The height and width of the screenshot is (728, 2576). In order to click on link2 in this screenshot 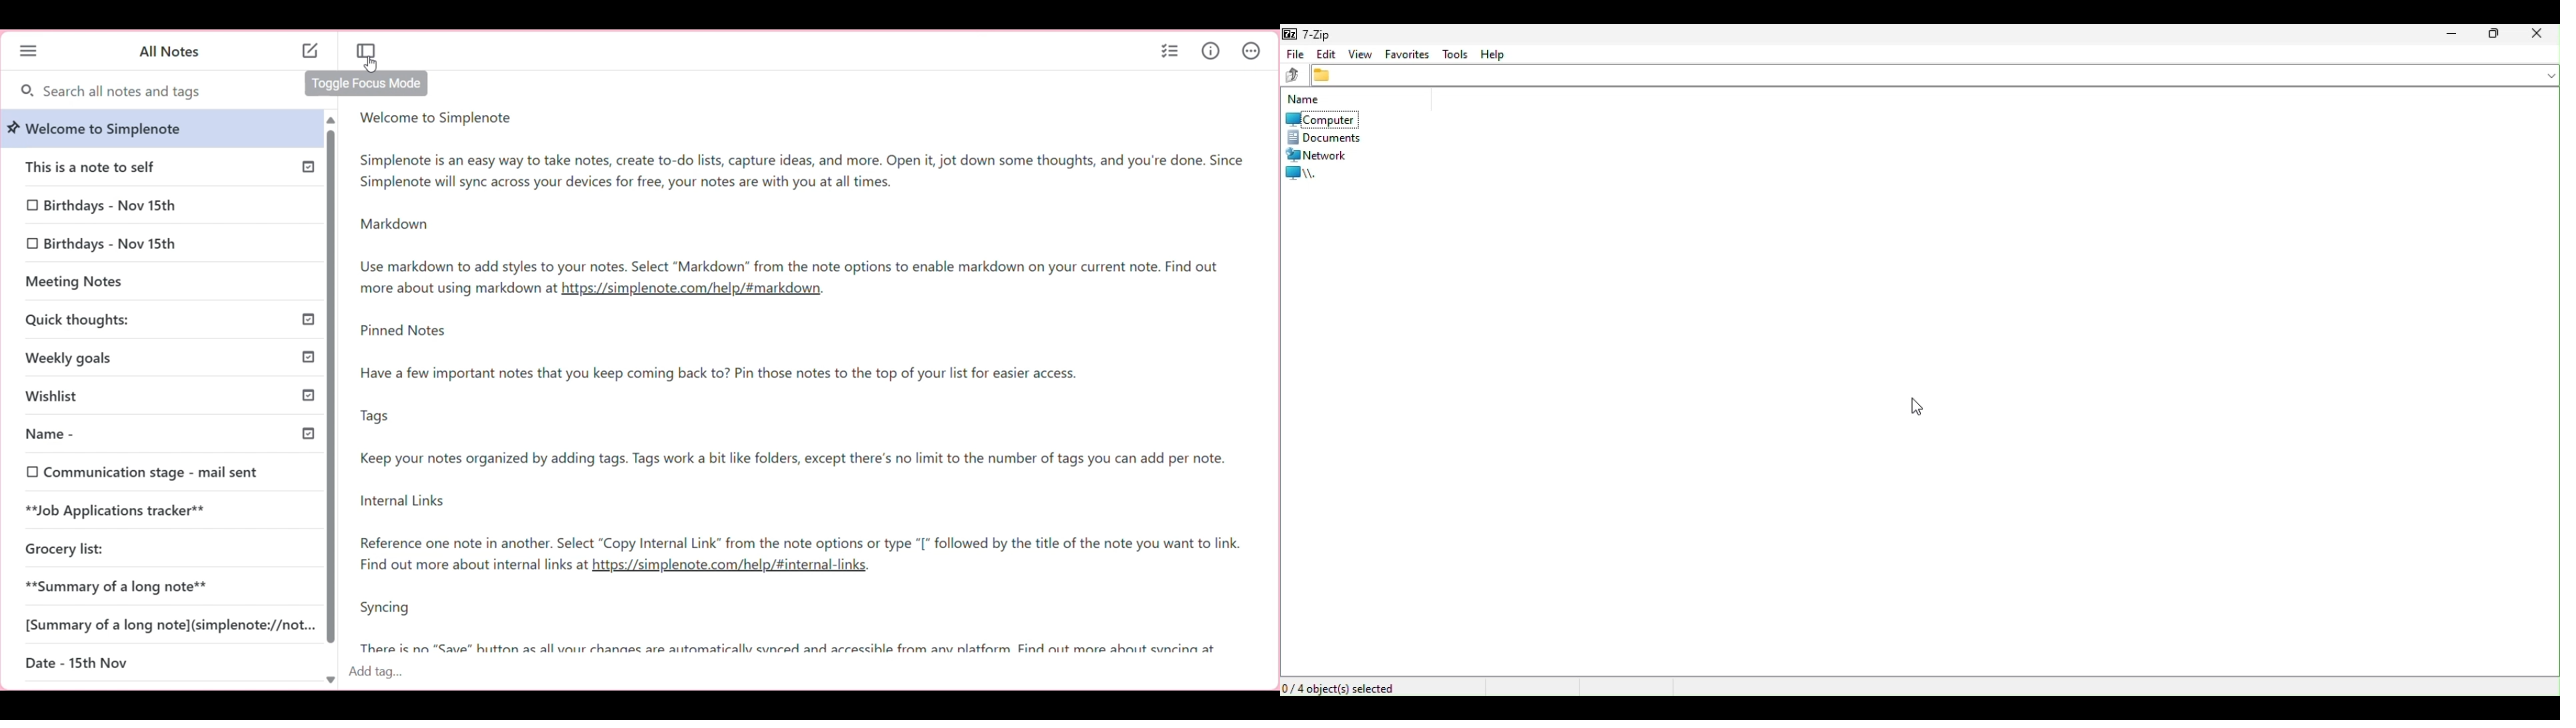, I will do `click(741, 567)`.